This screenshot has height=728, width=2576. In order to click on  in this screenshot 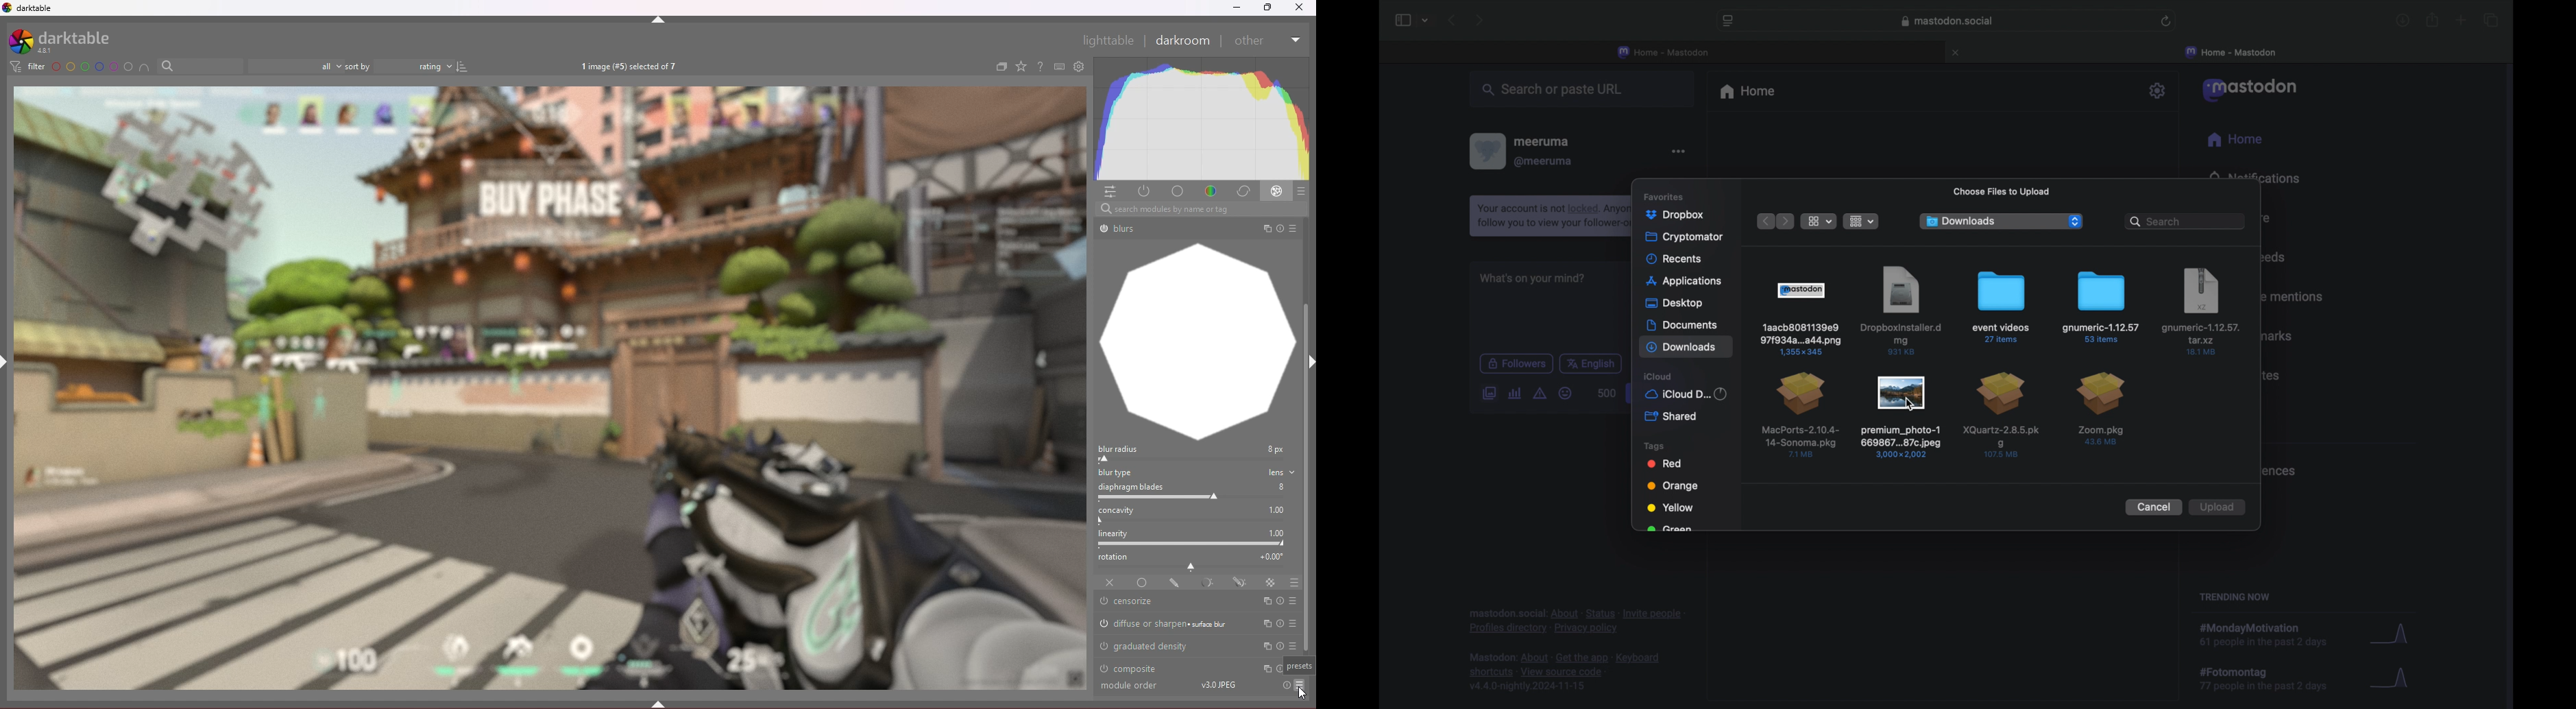, I will do `click(1300, 228)`.